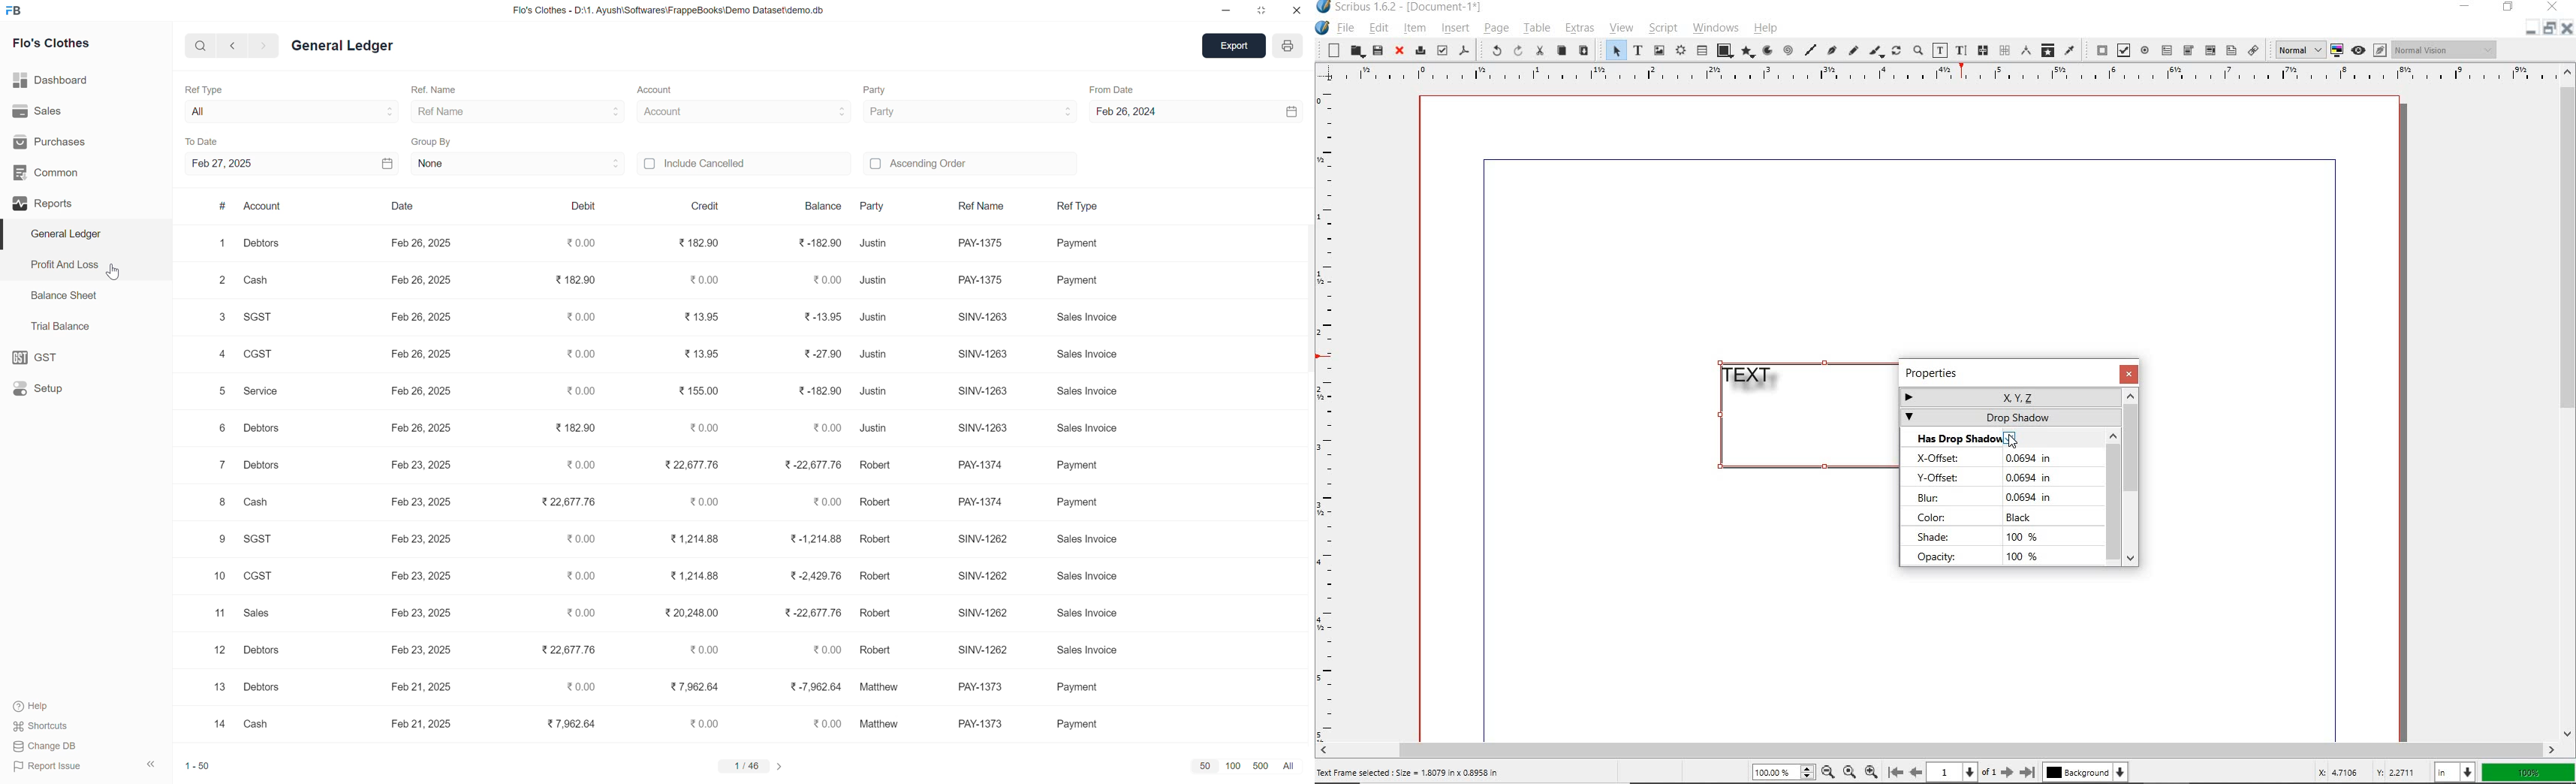  I want to click on item, so click(1416, 30).